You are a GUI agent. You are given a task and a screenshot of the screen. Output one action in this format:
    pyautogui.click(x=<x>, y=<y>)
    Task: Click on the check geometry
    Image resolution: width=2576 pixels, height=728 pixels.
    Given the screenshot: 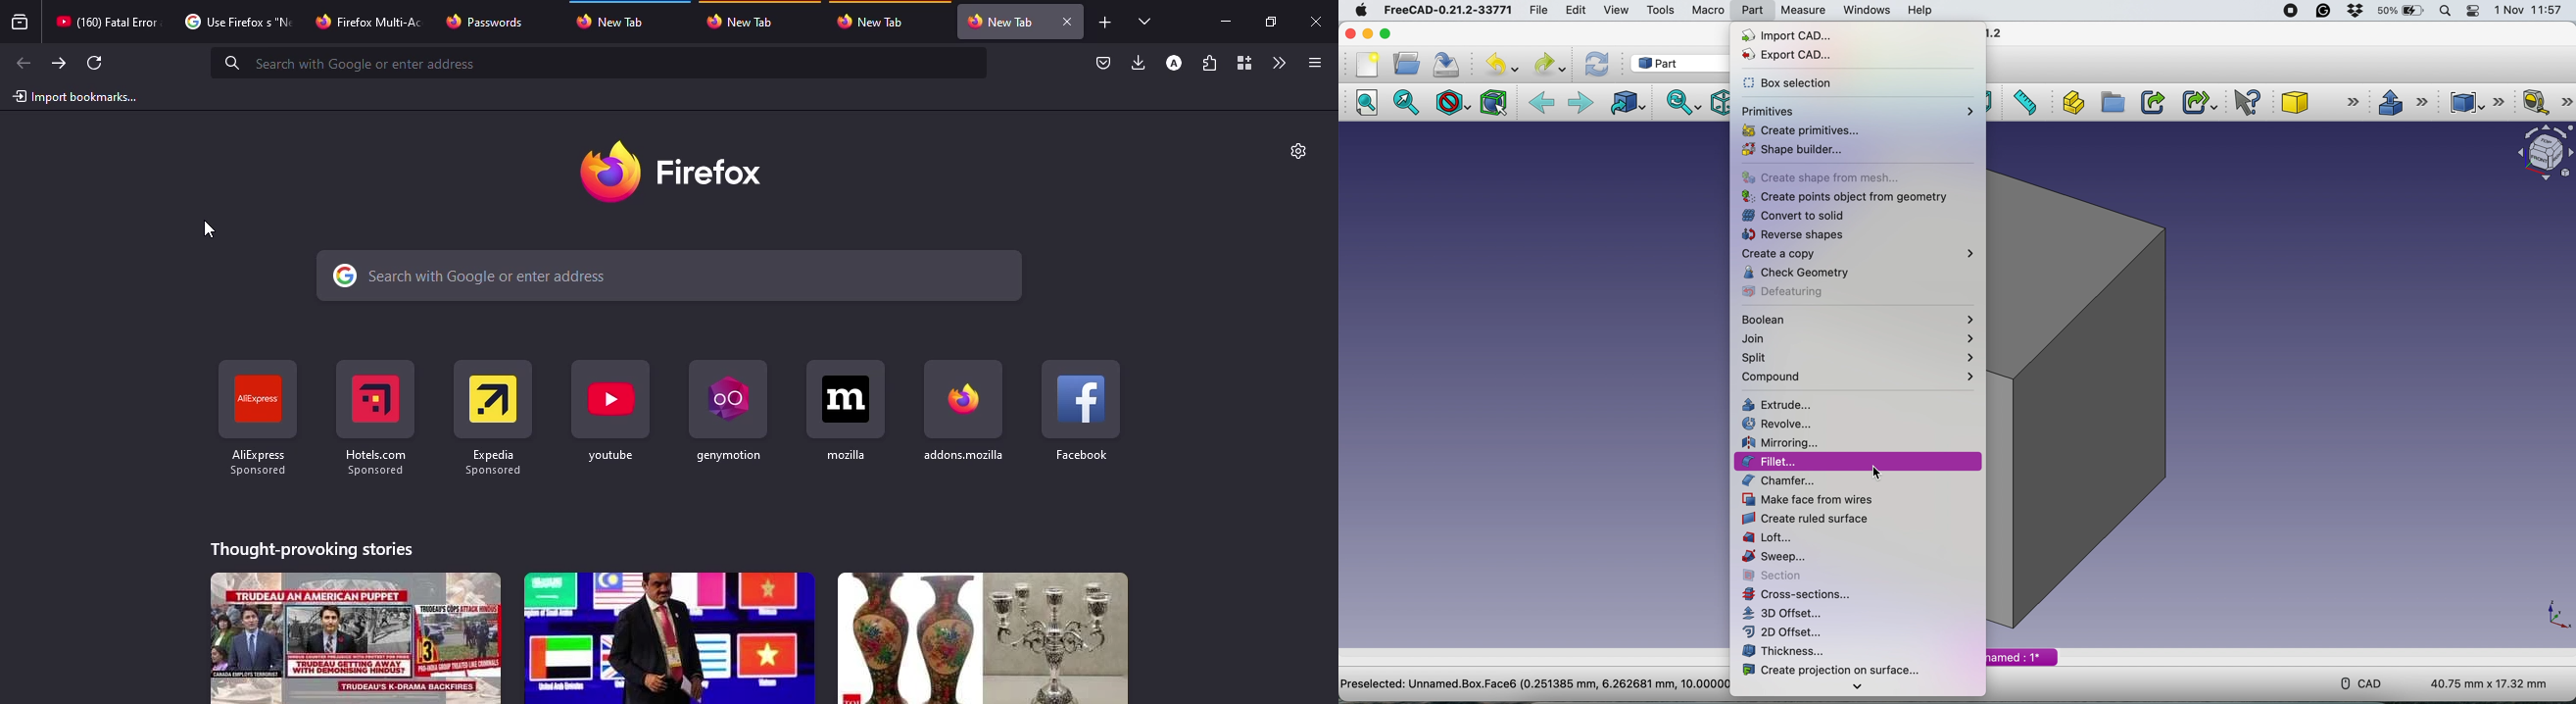 What is the action you would take?
    pyautogui.click(x=1802, y=273)
    